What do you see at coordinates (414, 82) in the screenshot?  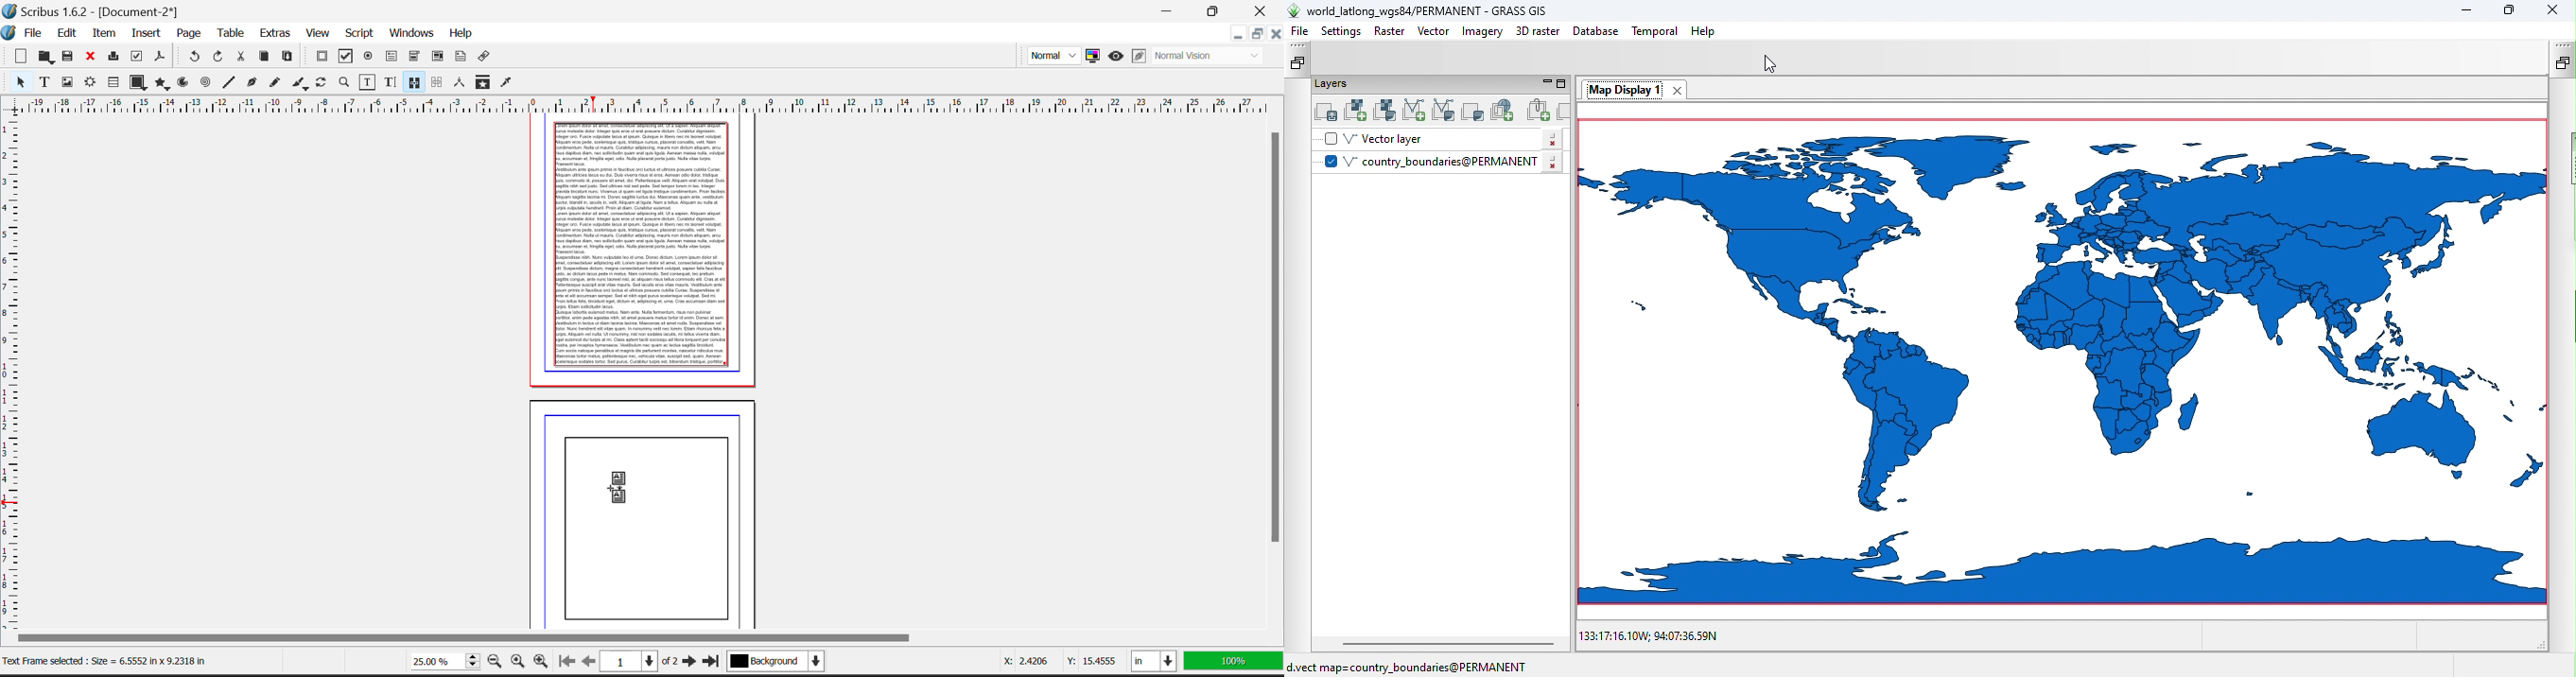 I see `Link Text Frames` at bounding box center [414, 82].